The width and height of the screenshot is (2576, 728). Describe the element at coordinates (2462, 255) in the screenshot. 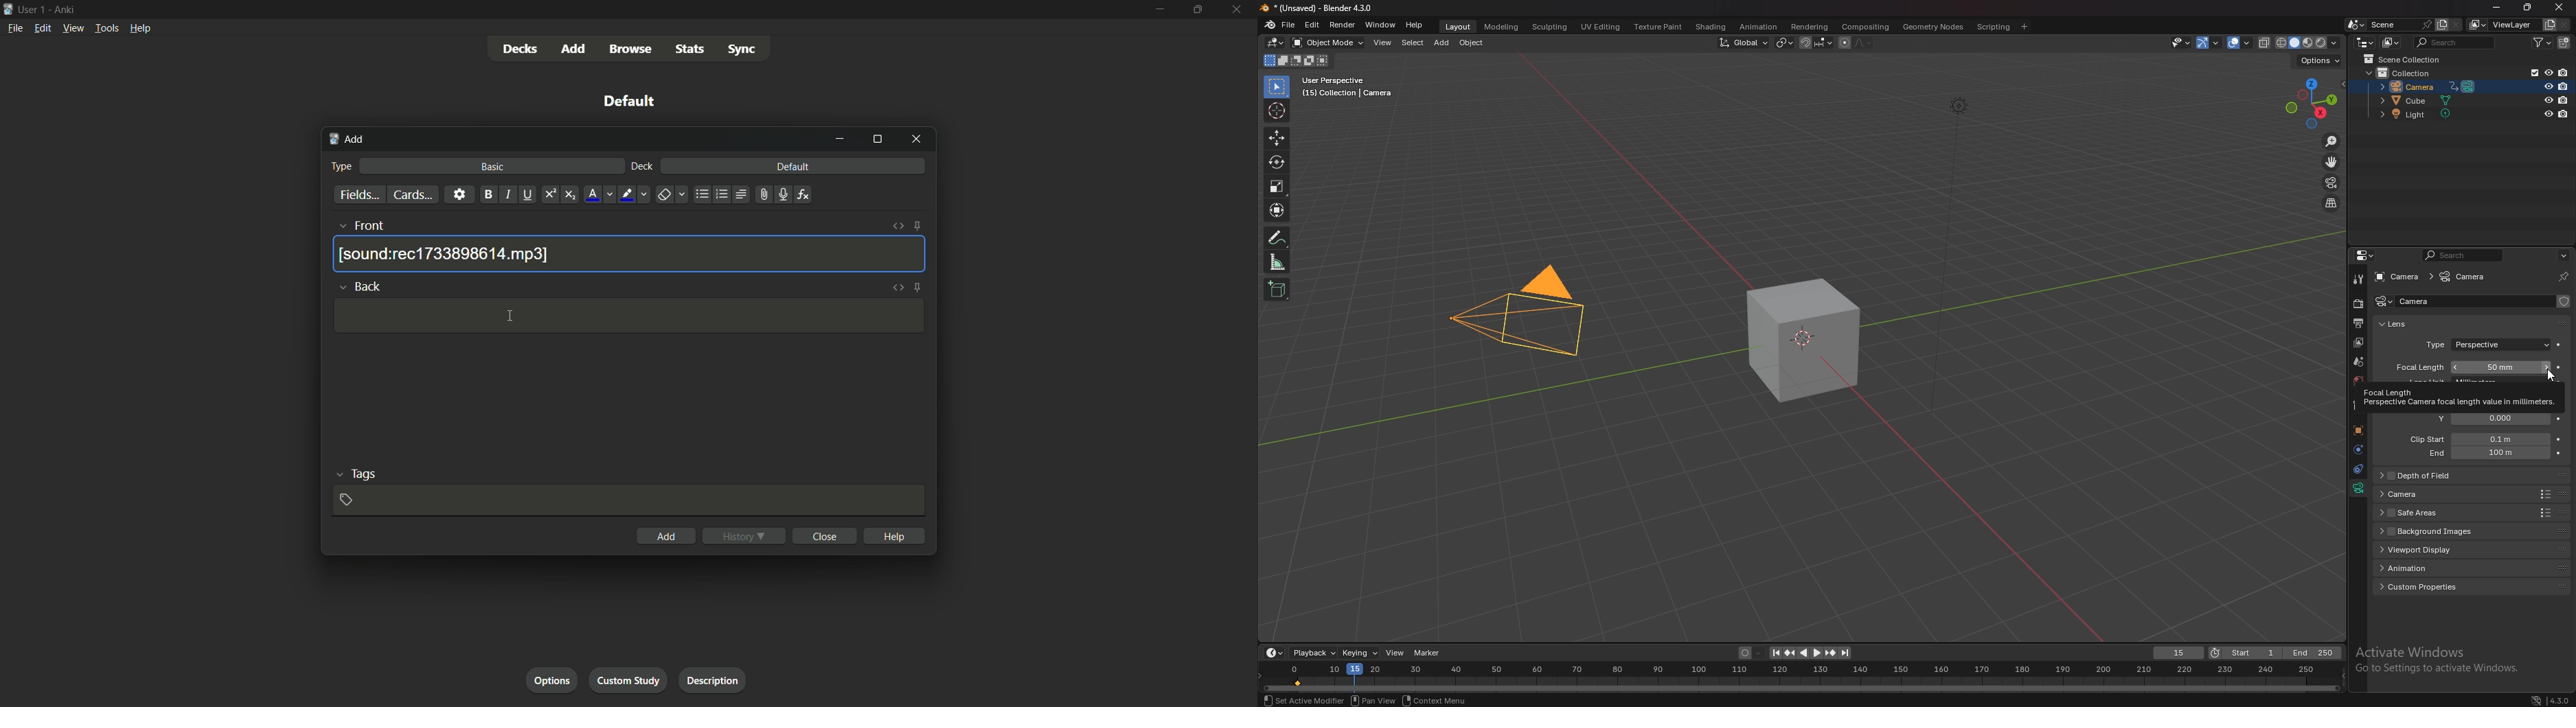

I see `search` at that location.